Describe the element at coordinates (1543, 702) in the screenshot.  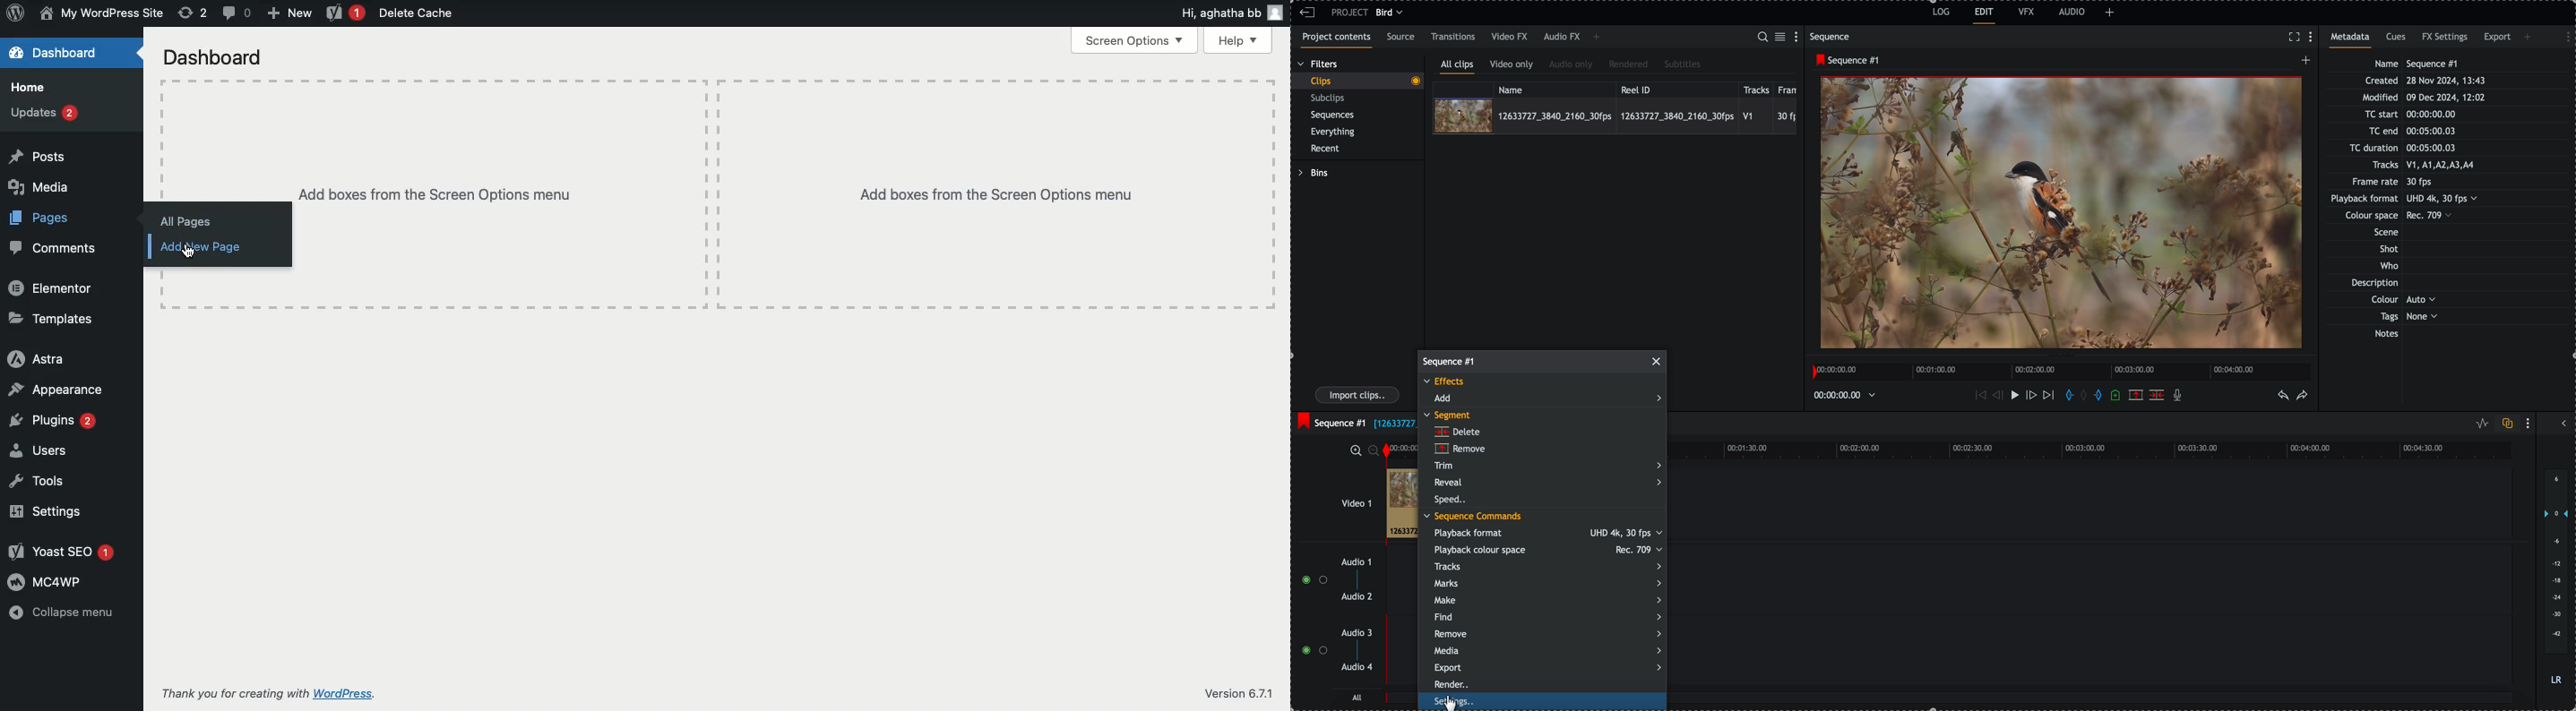
I see `click on settings` at that location.